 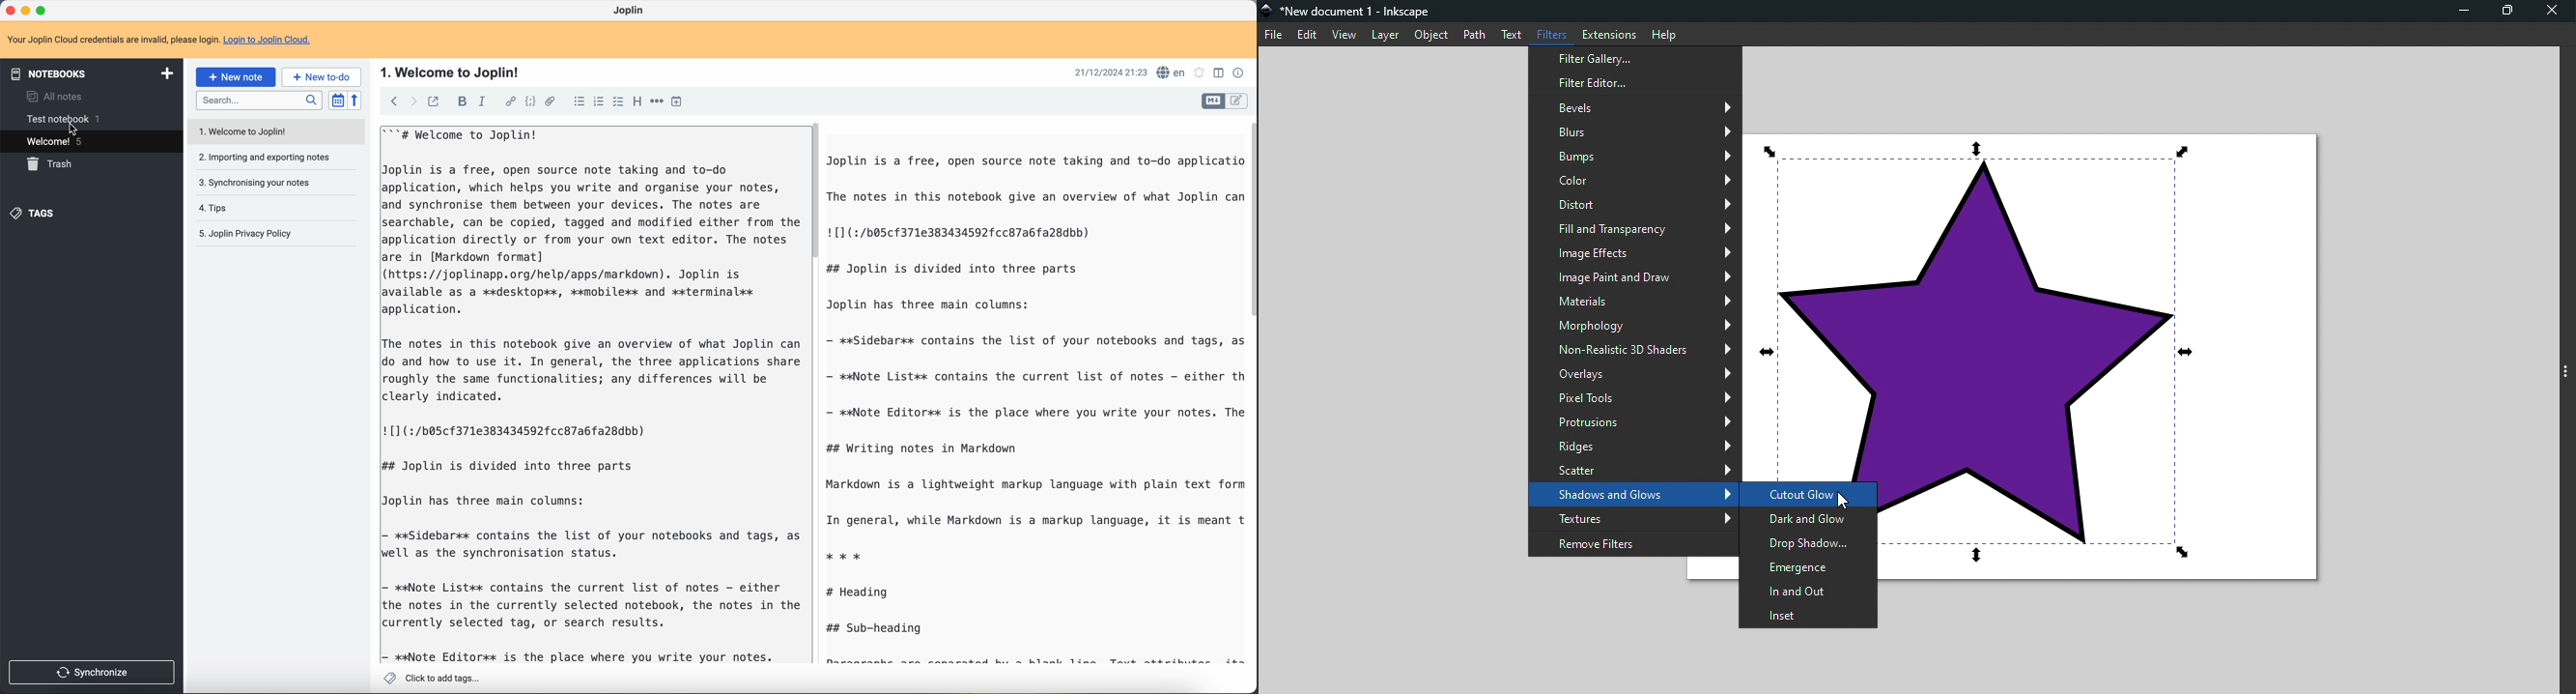 What do you see at coordinates (37, 215) in the screenshot?
I see `tags` at bounding box center [37, 215].